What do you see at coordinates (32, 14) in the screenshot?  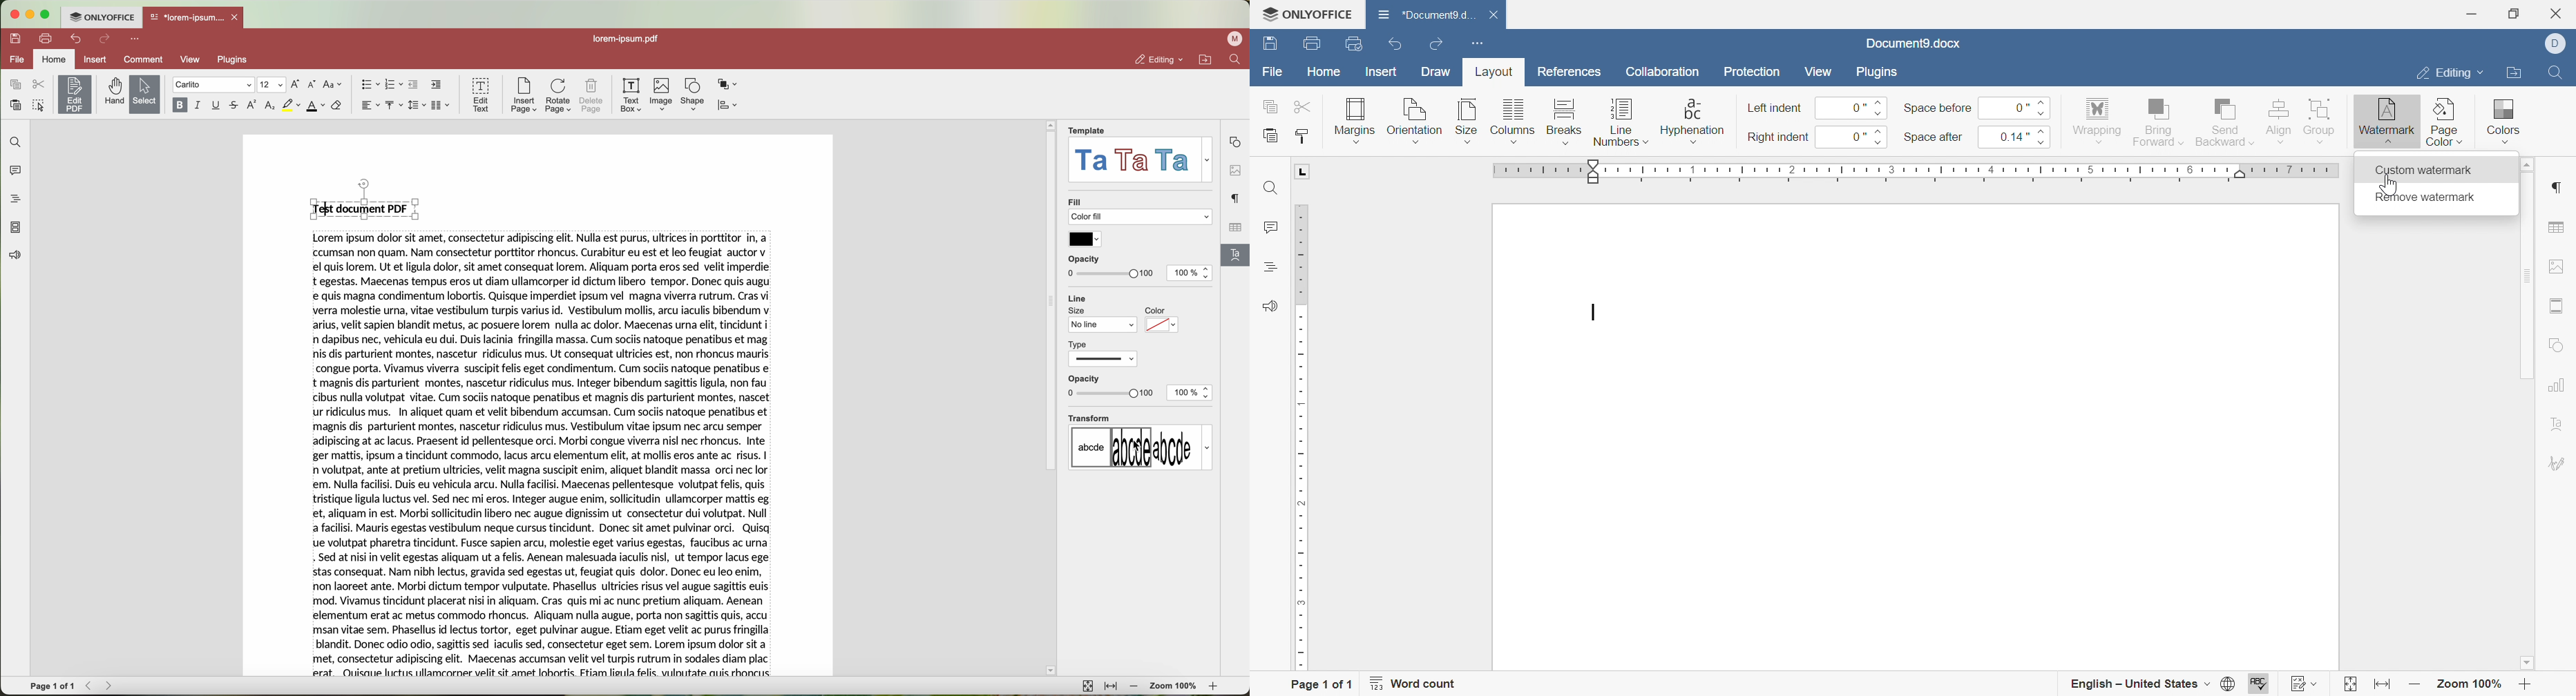 I see `minimize` at bounding box center [32, 14].